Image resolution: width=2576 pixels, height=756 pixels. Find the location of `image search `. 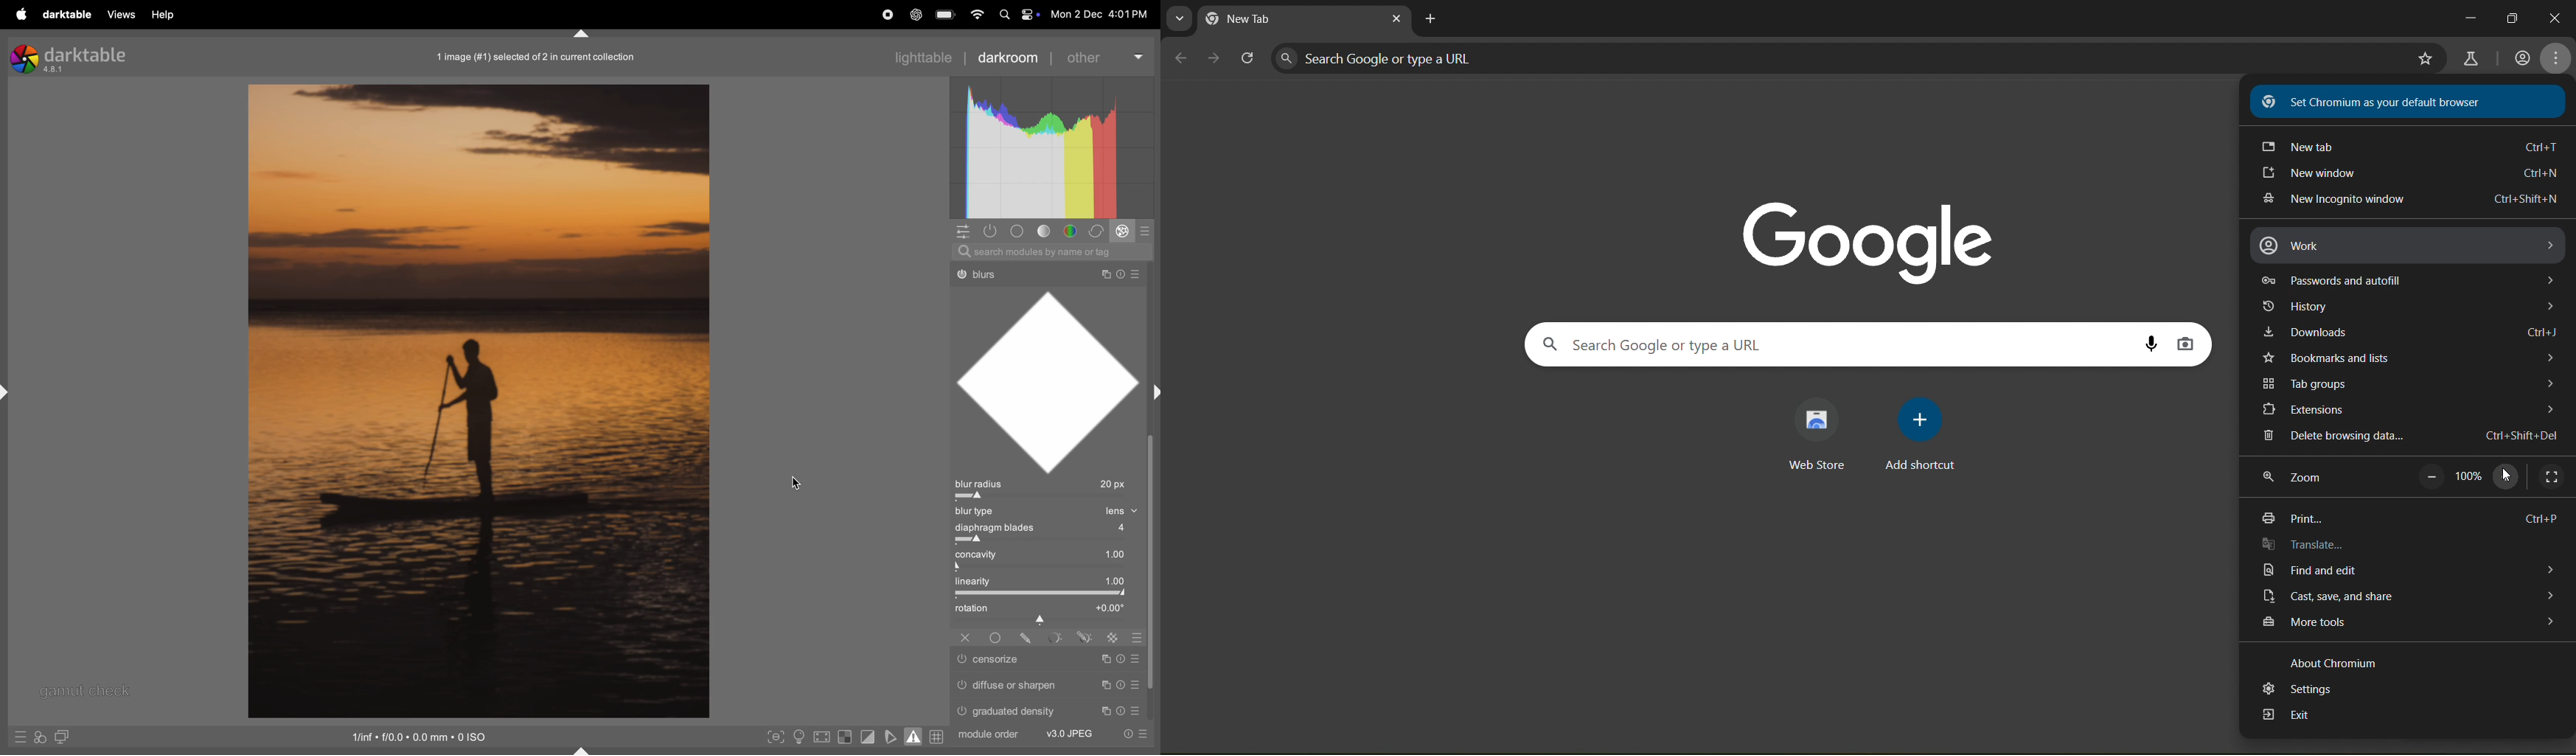

image search  is located at coordinates (2186, 344).